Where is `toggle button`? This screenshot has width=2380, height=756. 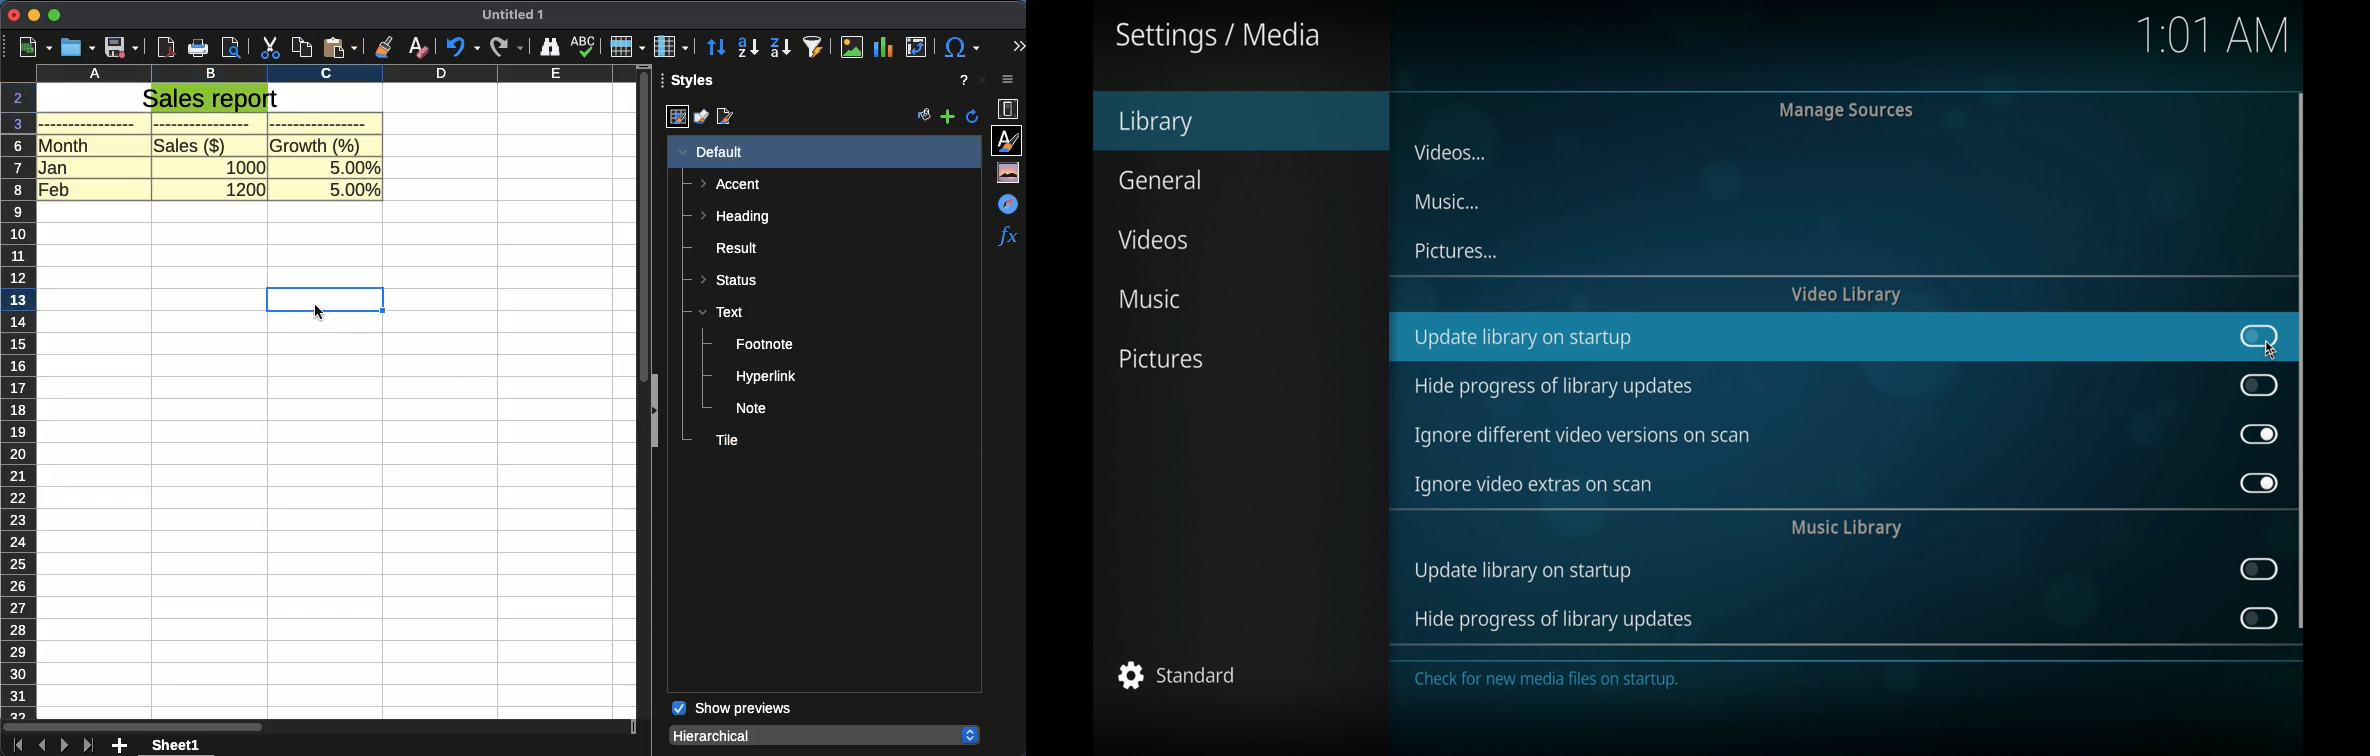 toggle button is located at coordinates (2257, 618).